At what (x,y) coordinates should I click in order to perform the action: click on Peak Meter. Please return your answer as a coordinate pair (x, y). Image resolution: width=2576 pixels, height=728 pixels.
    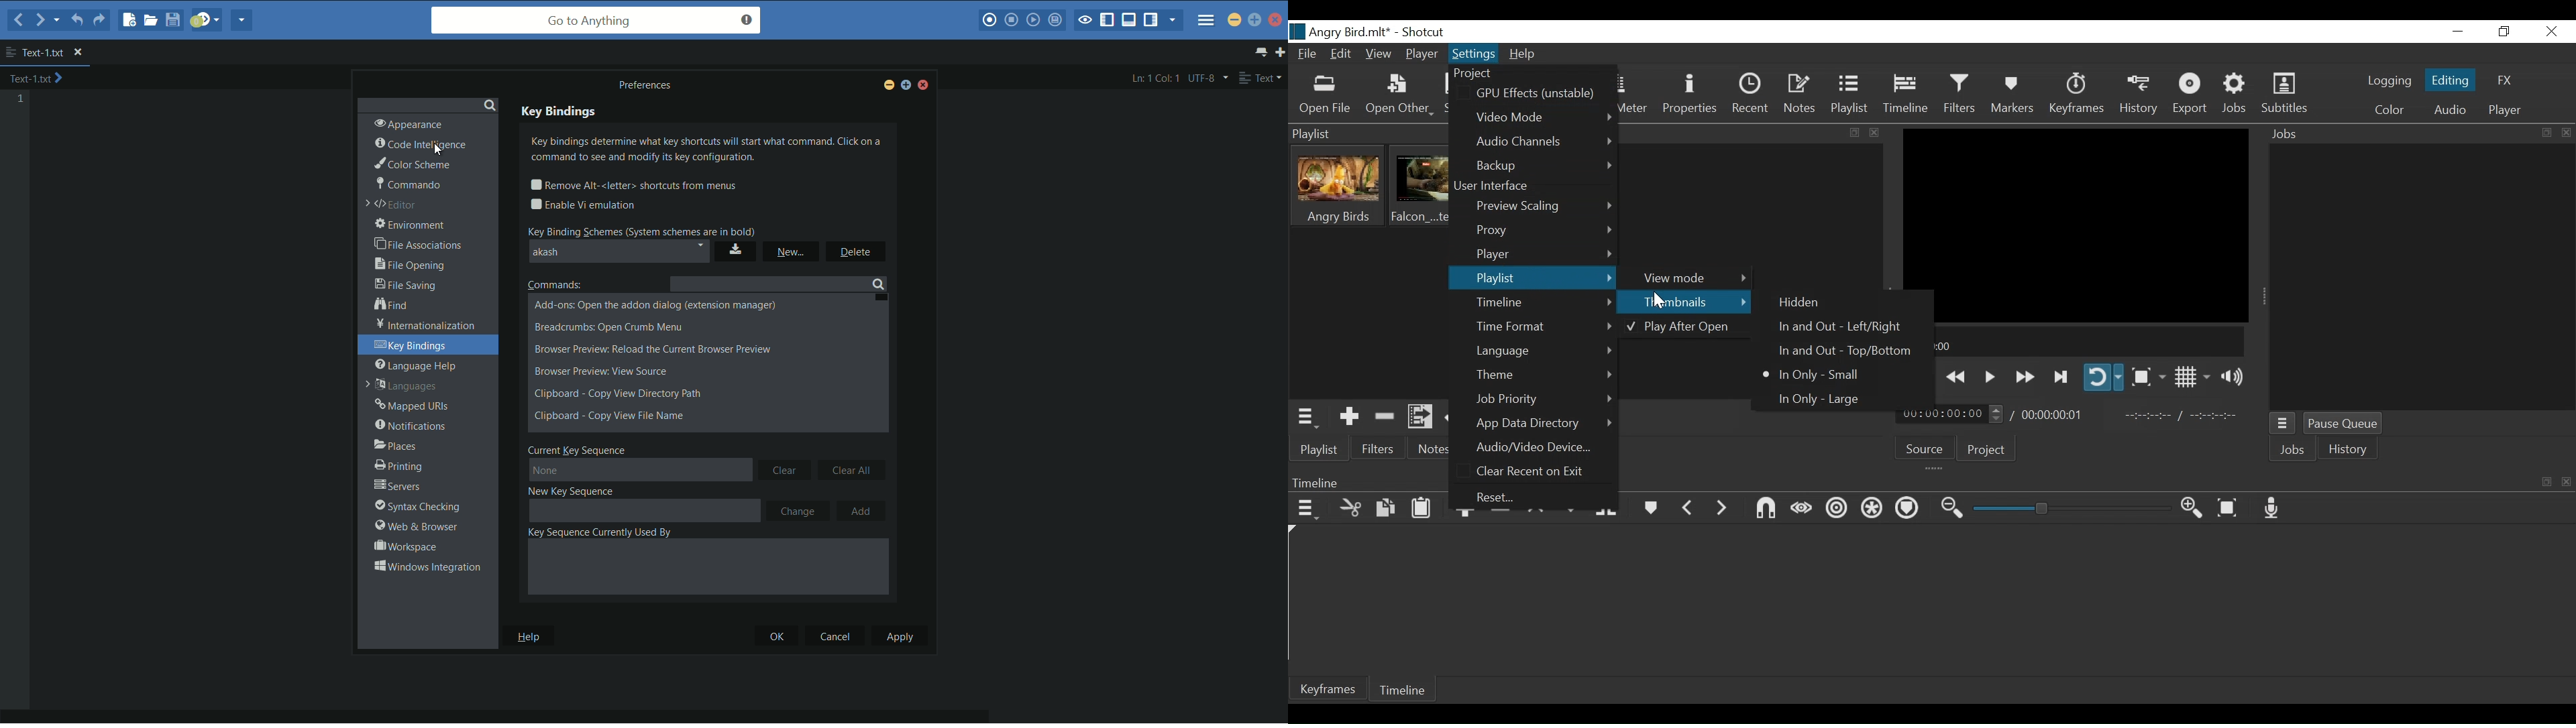
    Looking at the image, I should click on (1631, 96).